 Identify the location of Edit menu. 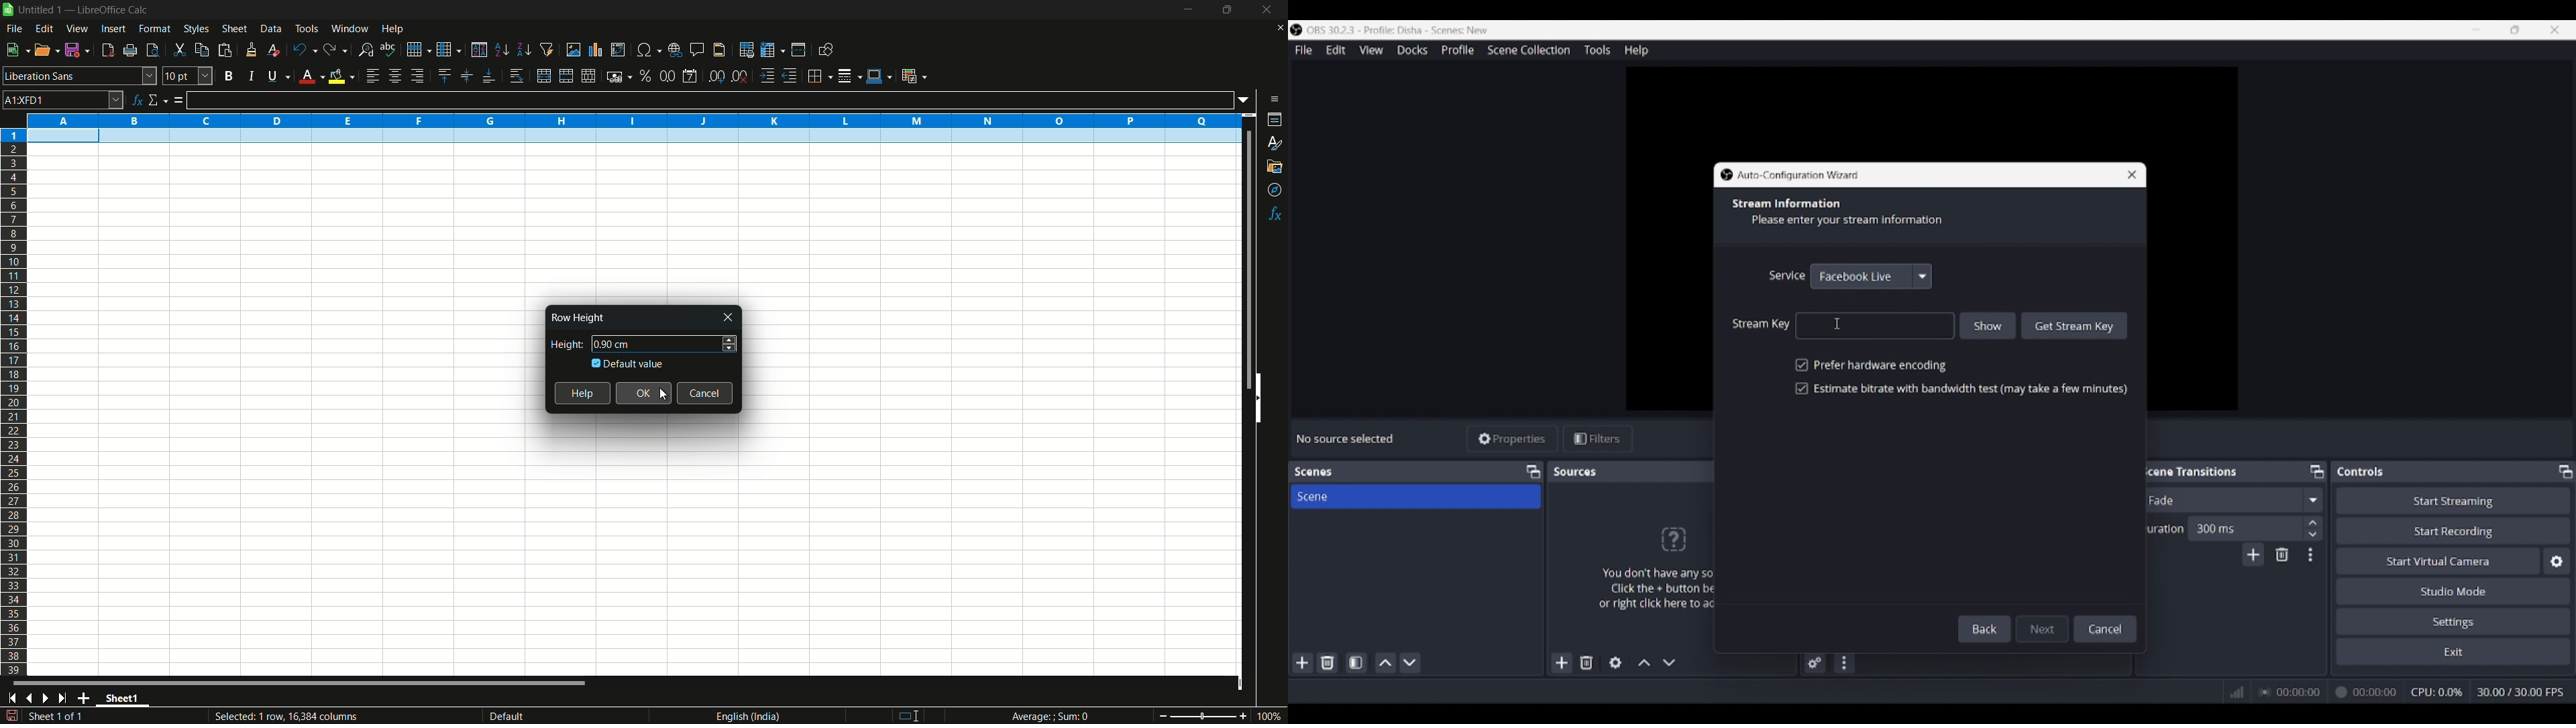
(1335, 50).